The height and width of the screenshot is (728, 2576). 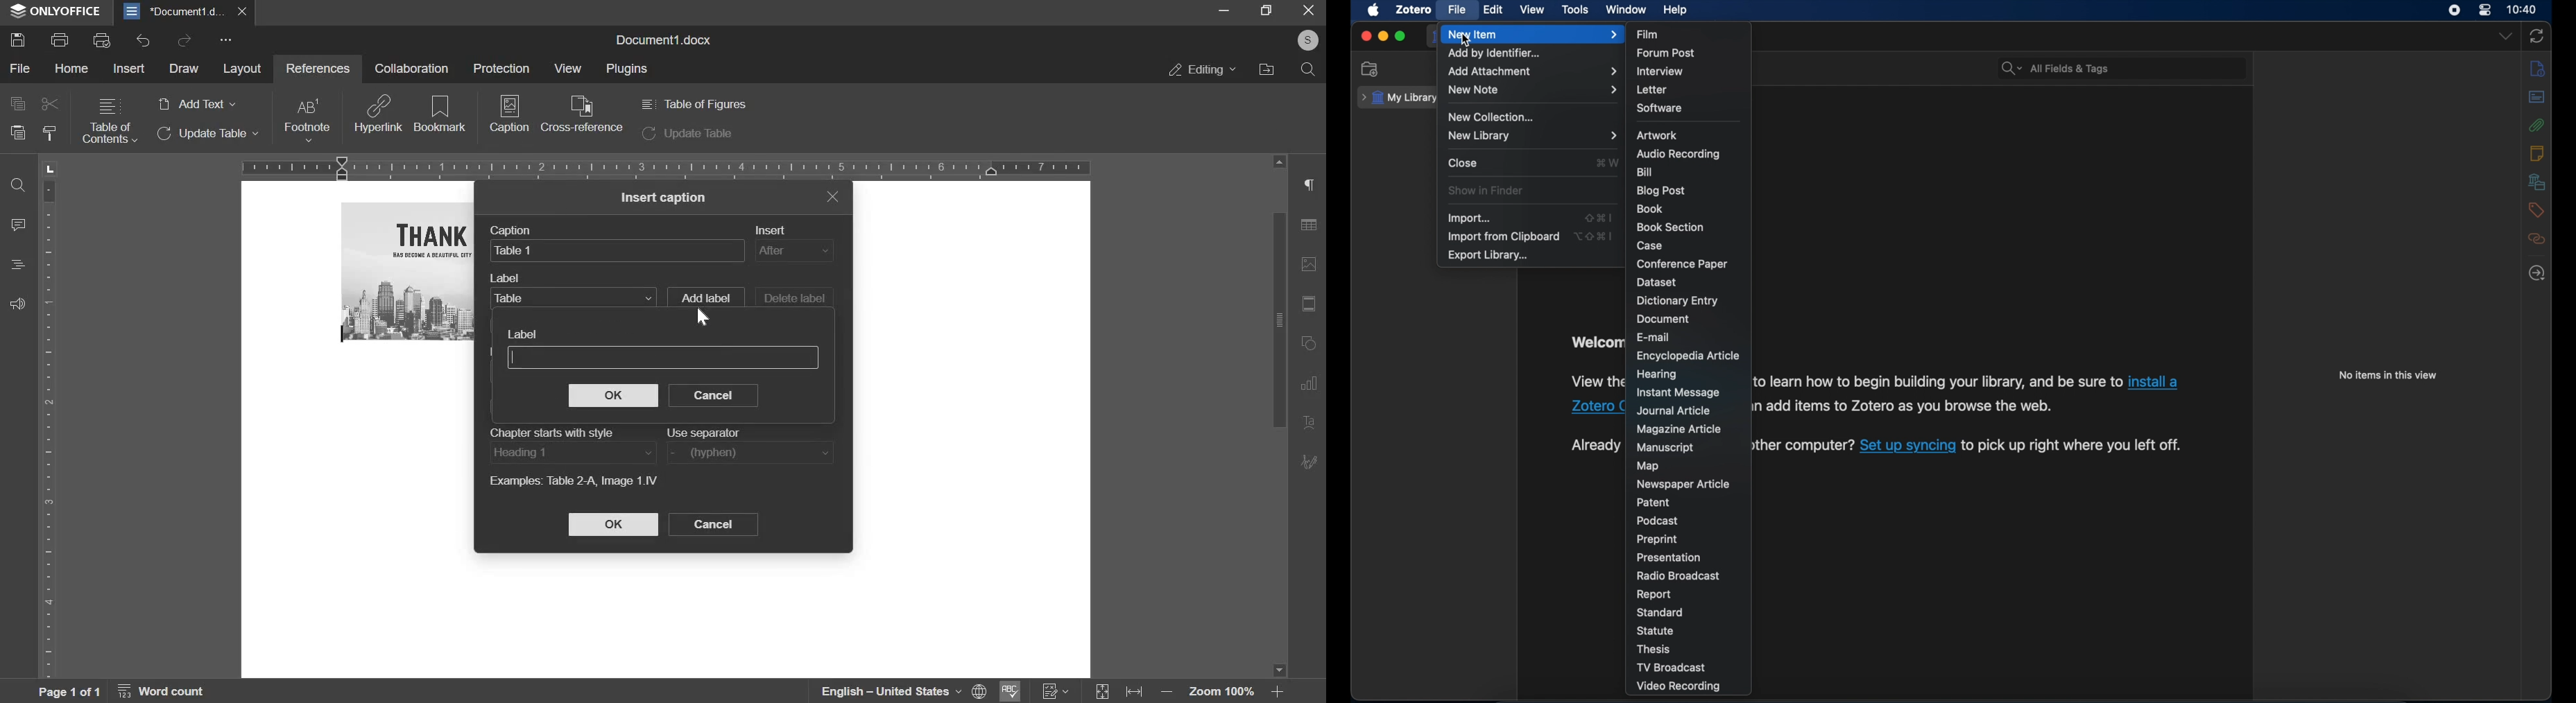 What do you see at coordinates (1495, 53) in the screenshot?
I see `add by identifier` at bounding box center [1495, 53].